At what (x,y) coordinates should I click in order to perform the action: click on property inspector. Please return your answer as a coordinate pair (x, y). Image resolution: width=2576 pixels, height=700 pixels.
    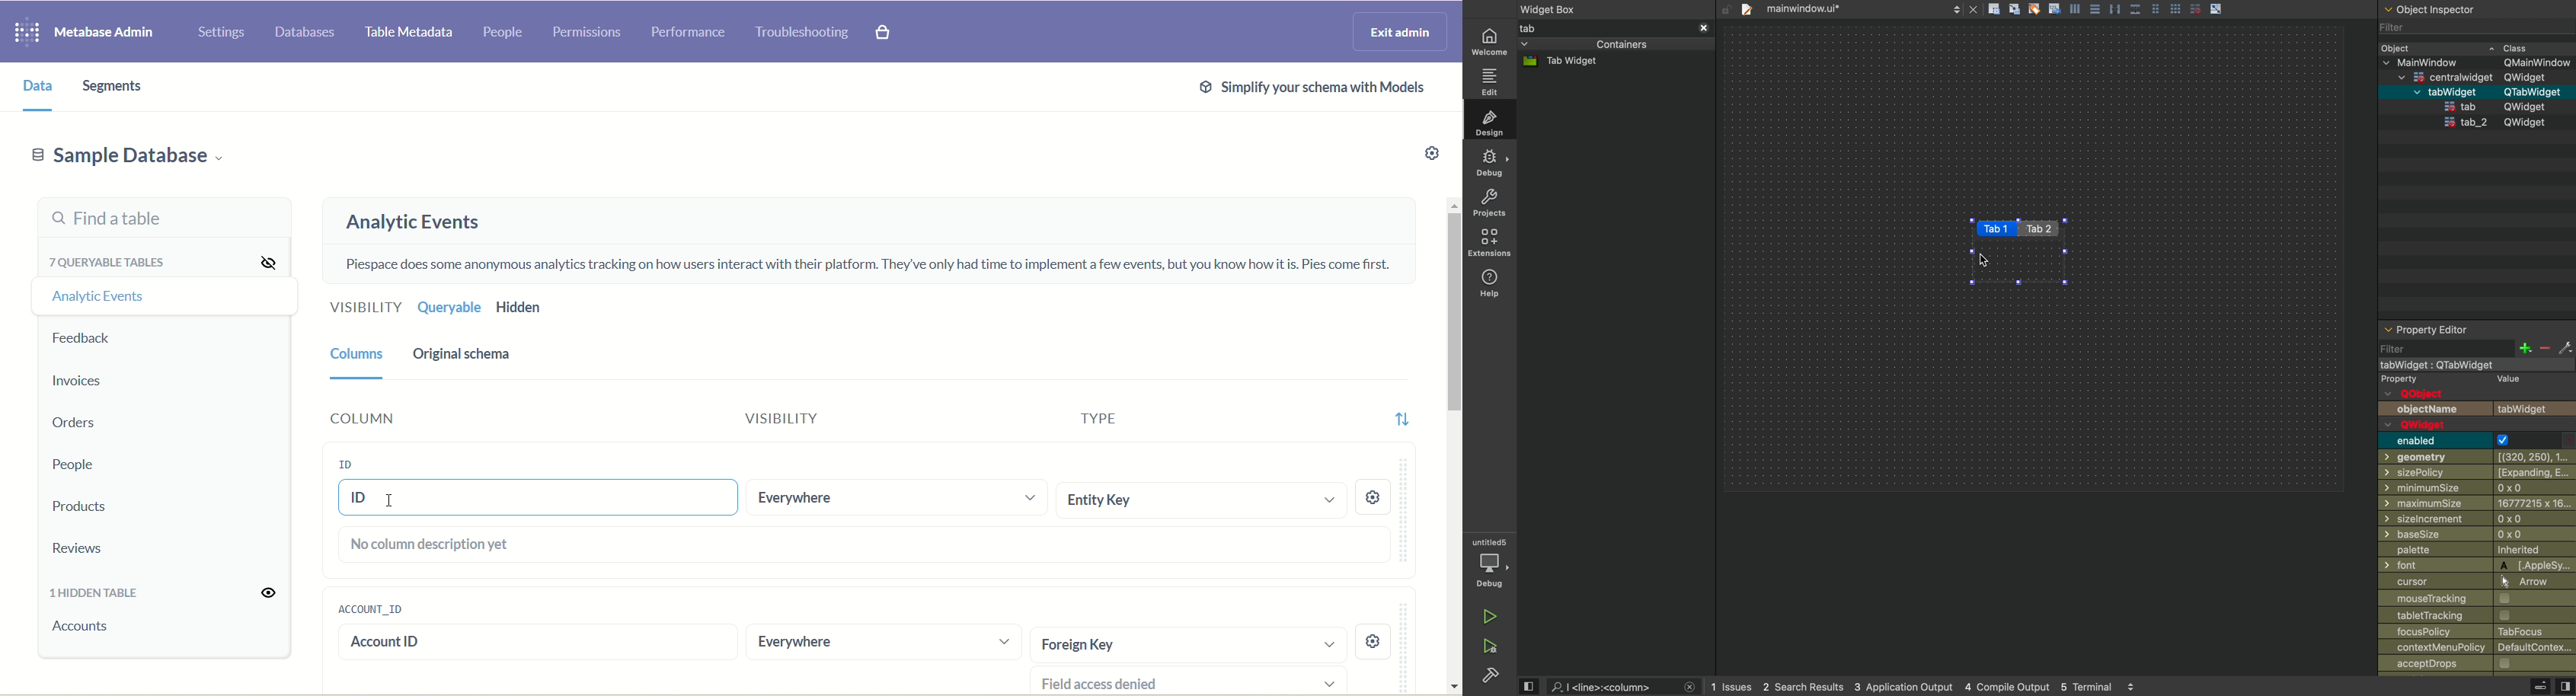
    Looking at the image, I should click on (2477, 329).